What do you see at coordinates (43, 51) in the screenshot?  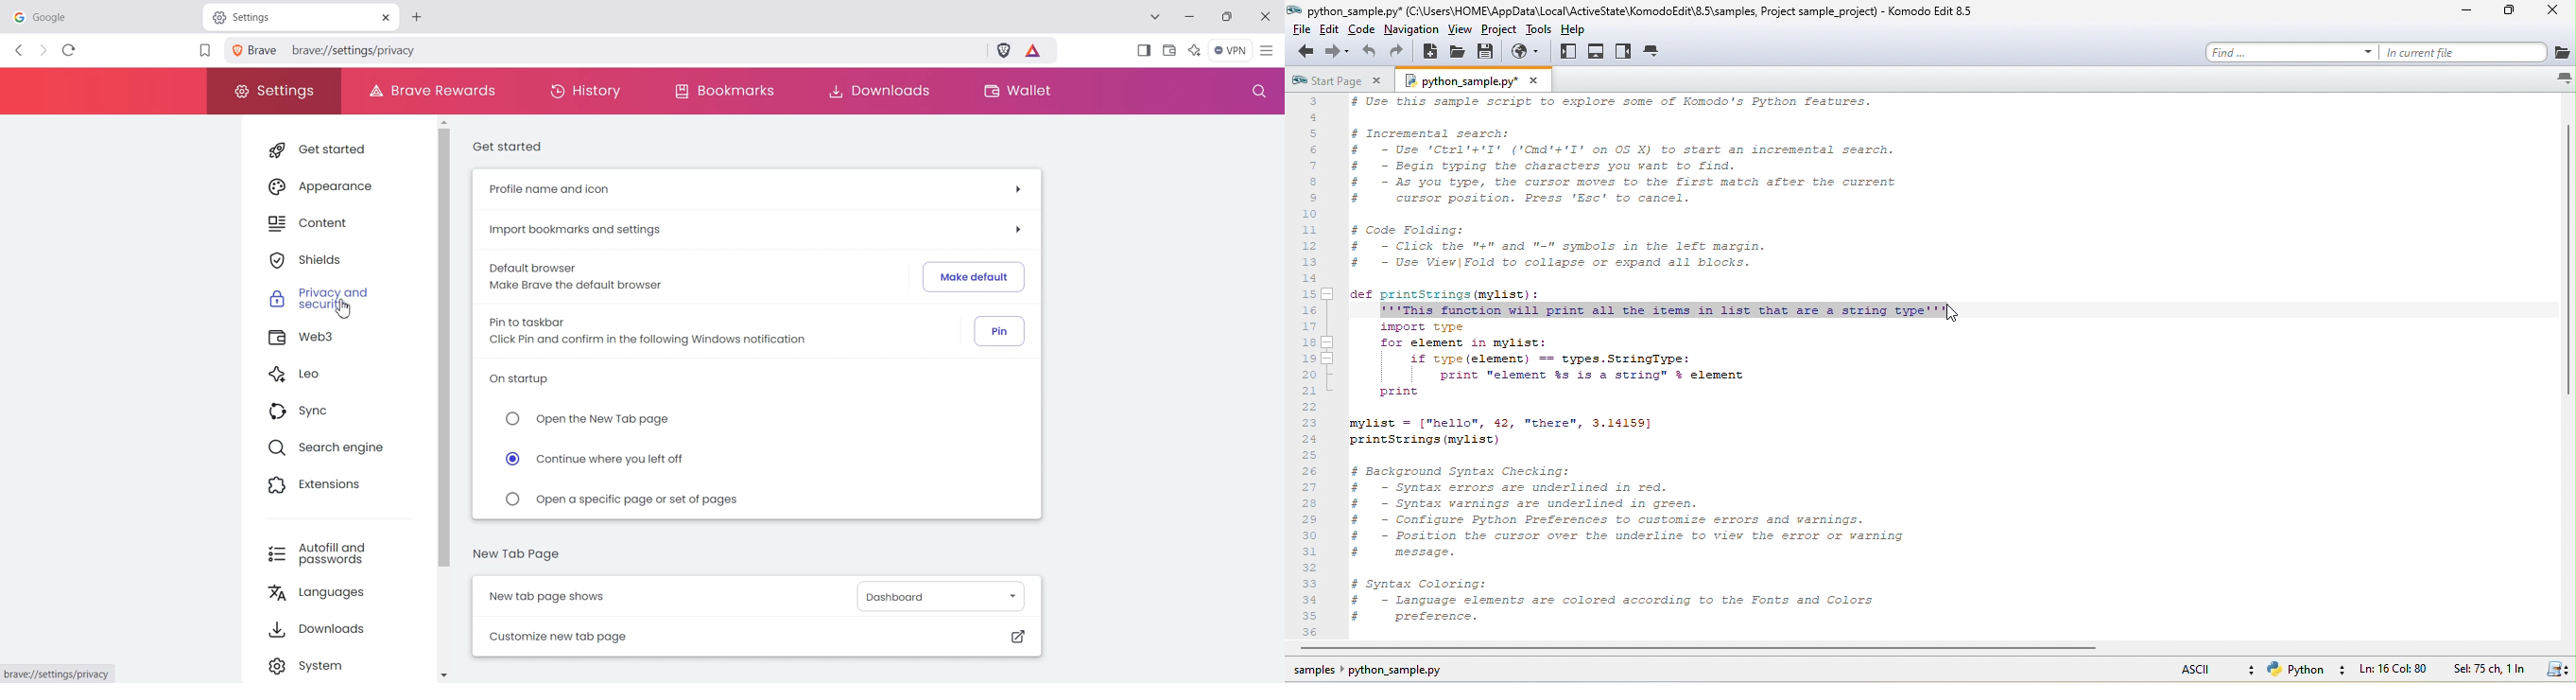 I see `Forward` at bounding box center [43, 51].